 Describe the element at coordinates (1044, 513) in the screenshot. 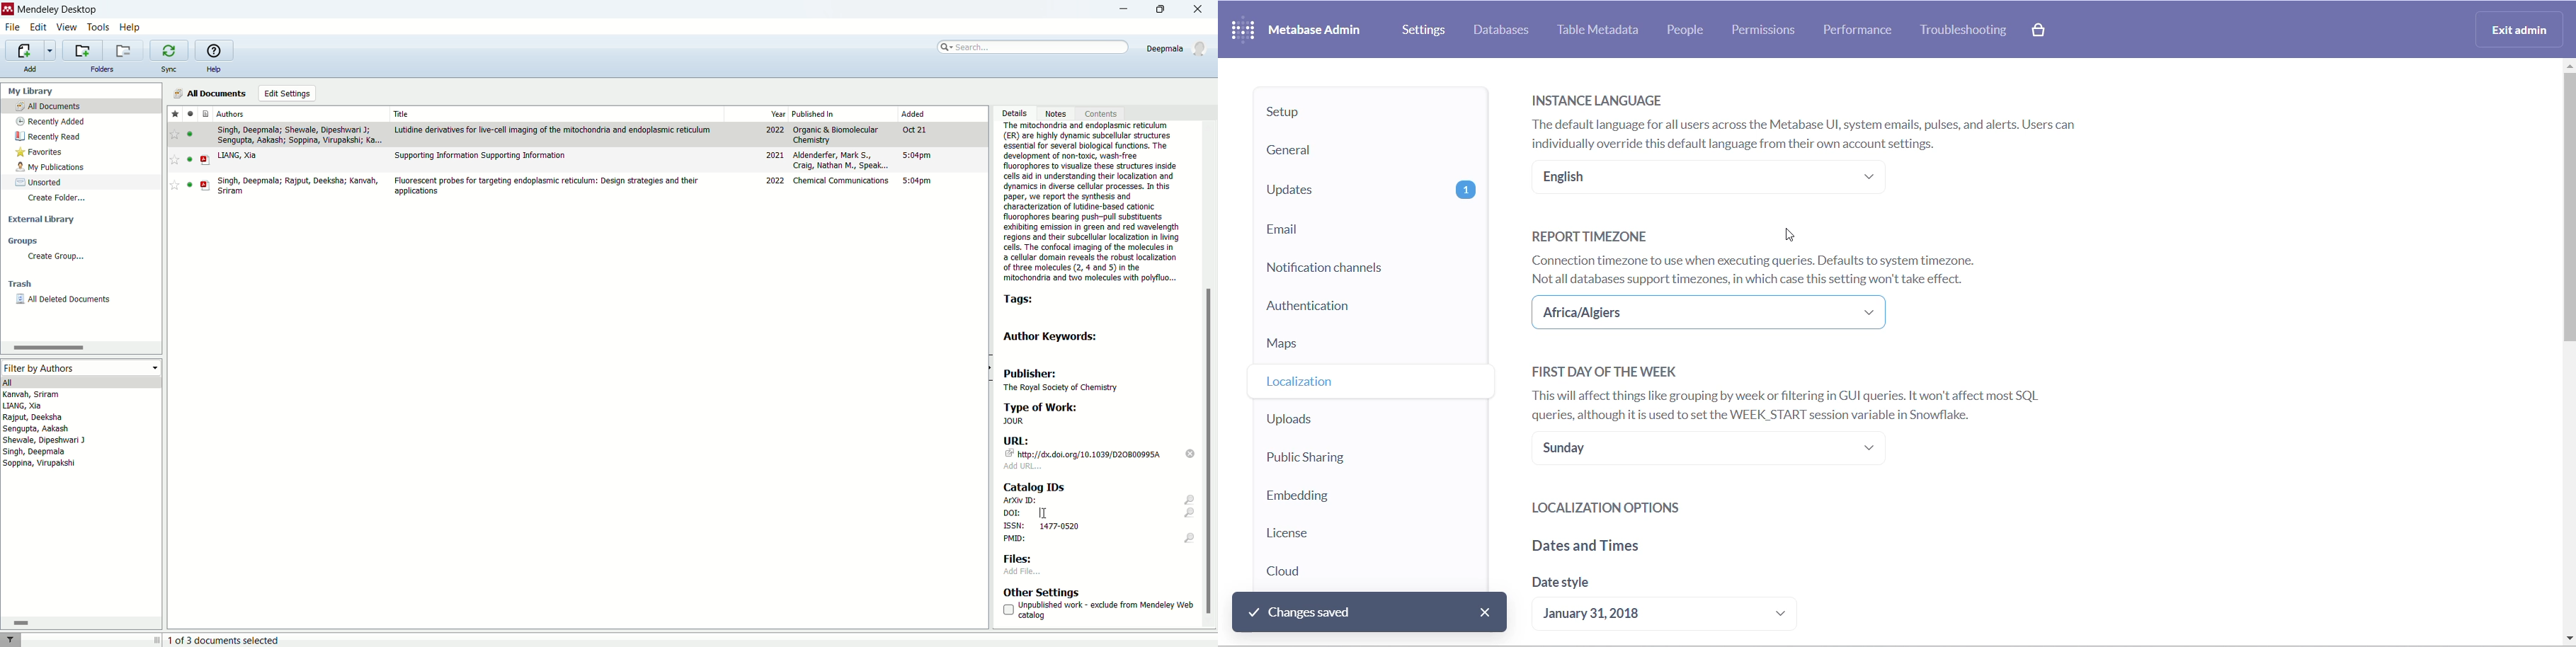

I see `typing DOI` at that location.